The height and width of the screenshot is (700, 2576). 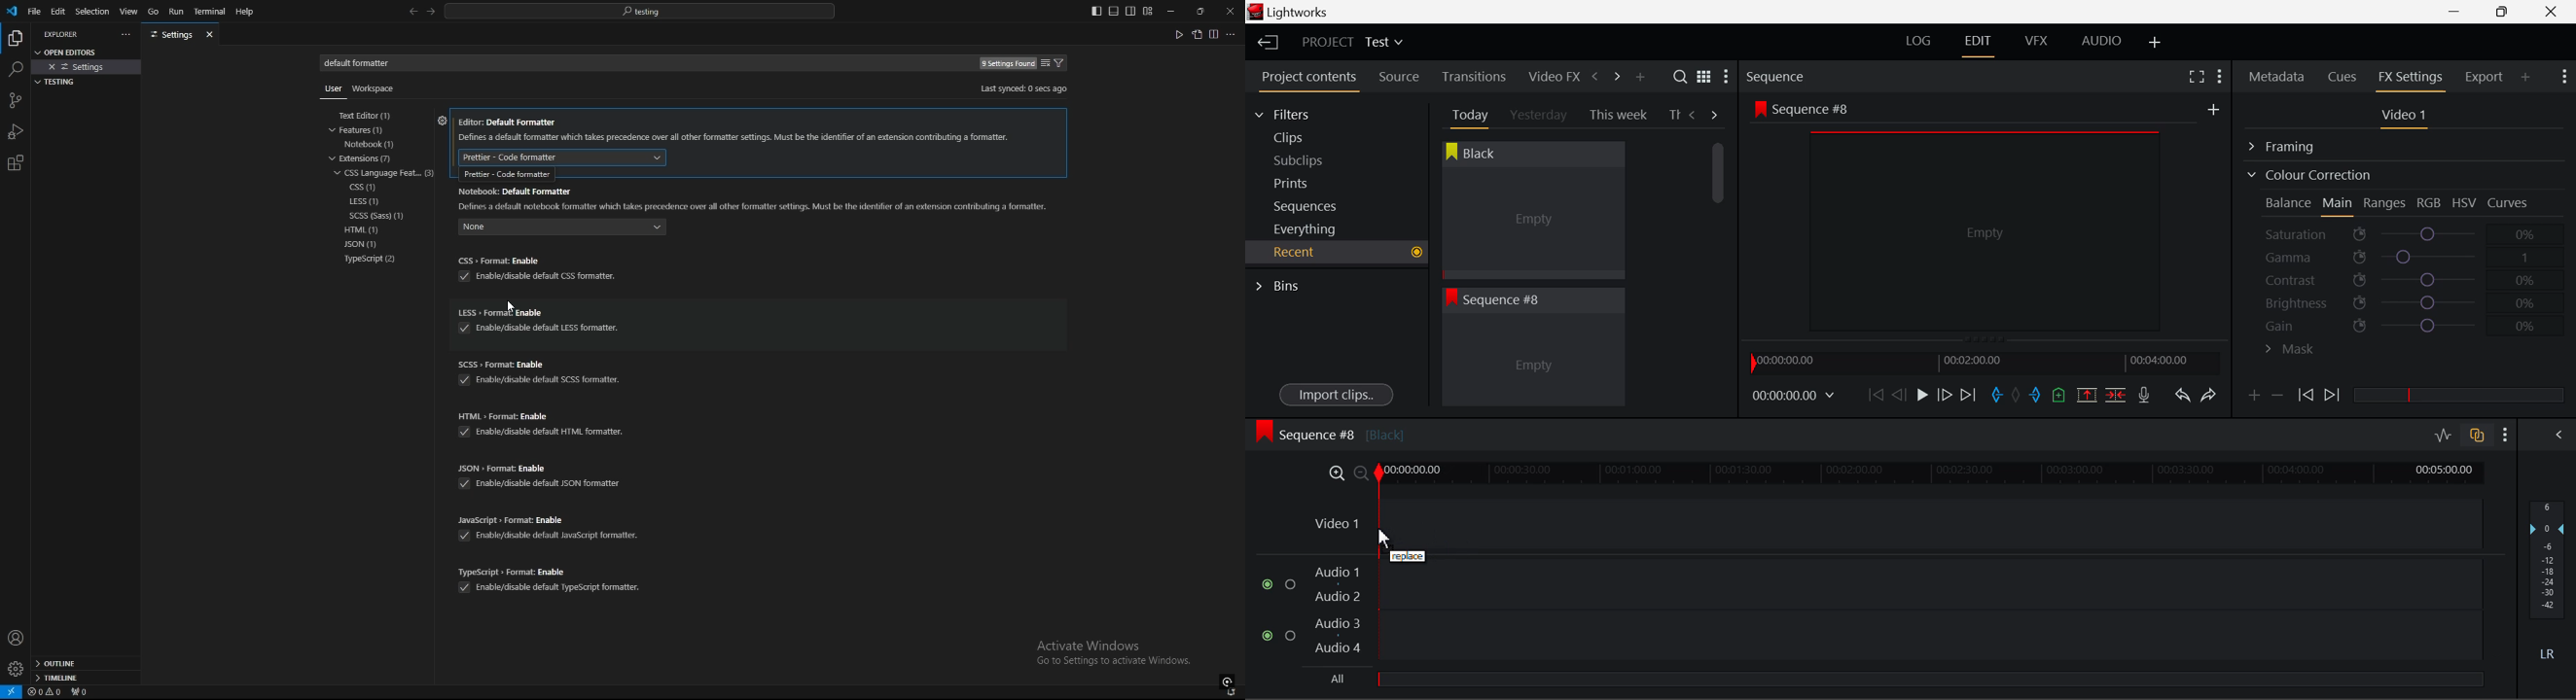 What do you see at coordinates (1335, 679) in the screenshot?
I see `All` at bounding box center [1335, 679].